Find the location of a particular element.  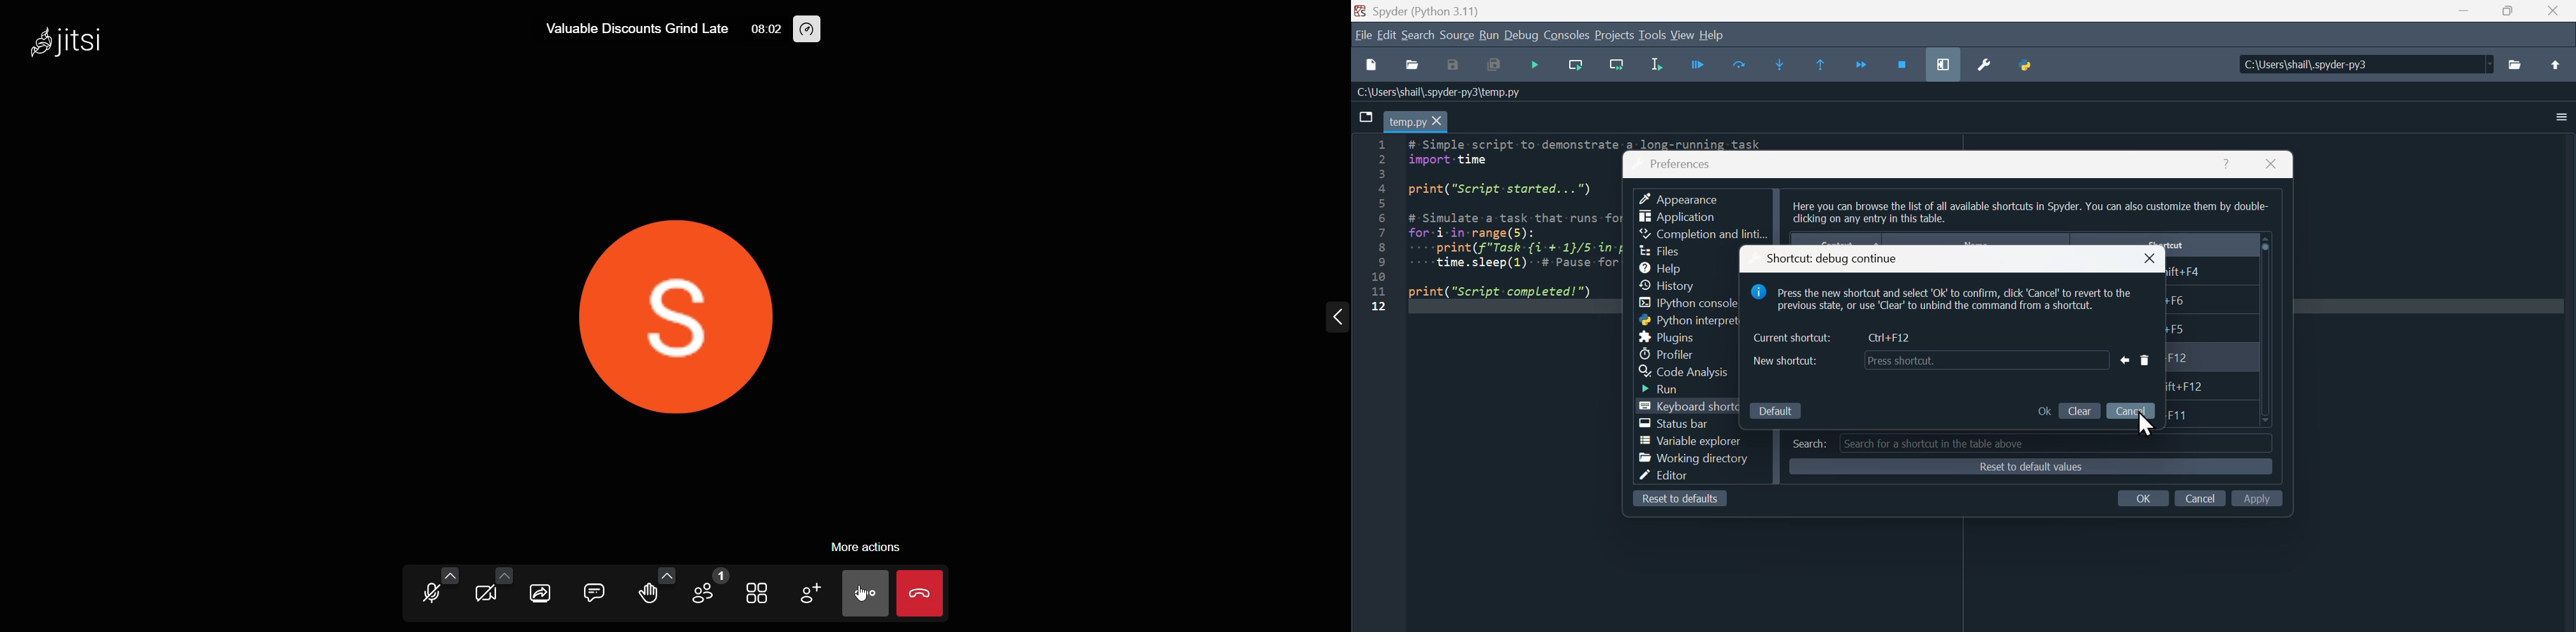

Execute until same function returns is located at coordinates (1821, 64).